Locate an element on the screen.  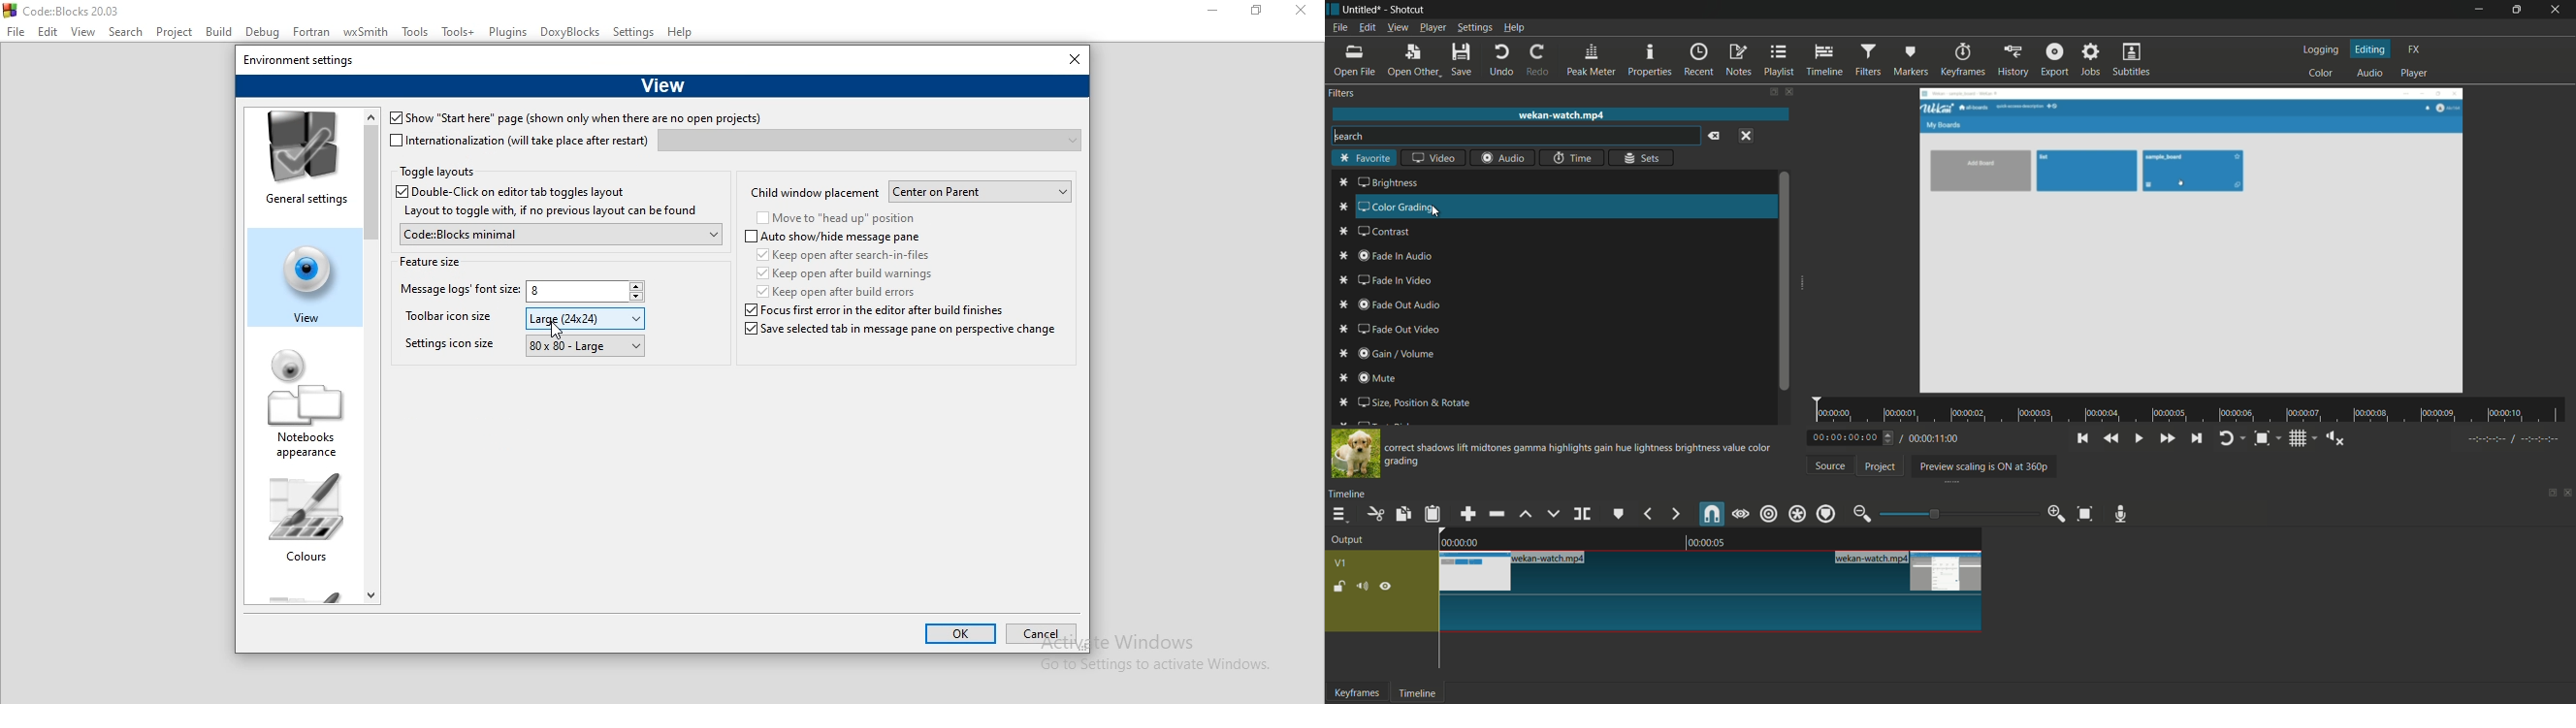
lock is located at coordinates (1340, 588).